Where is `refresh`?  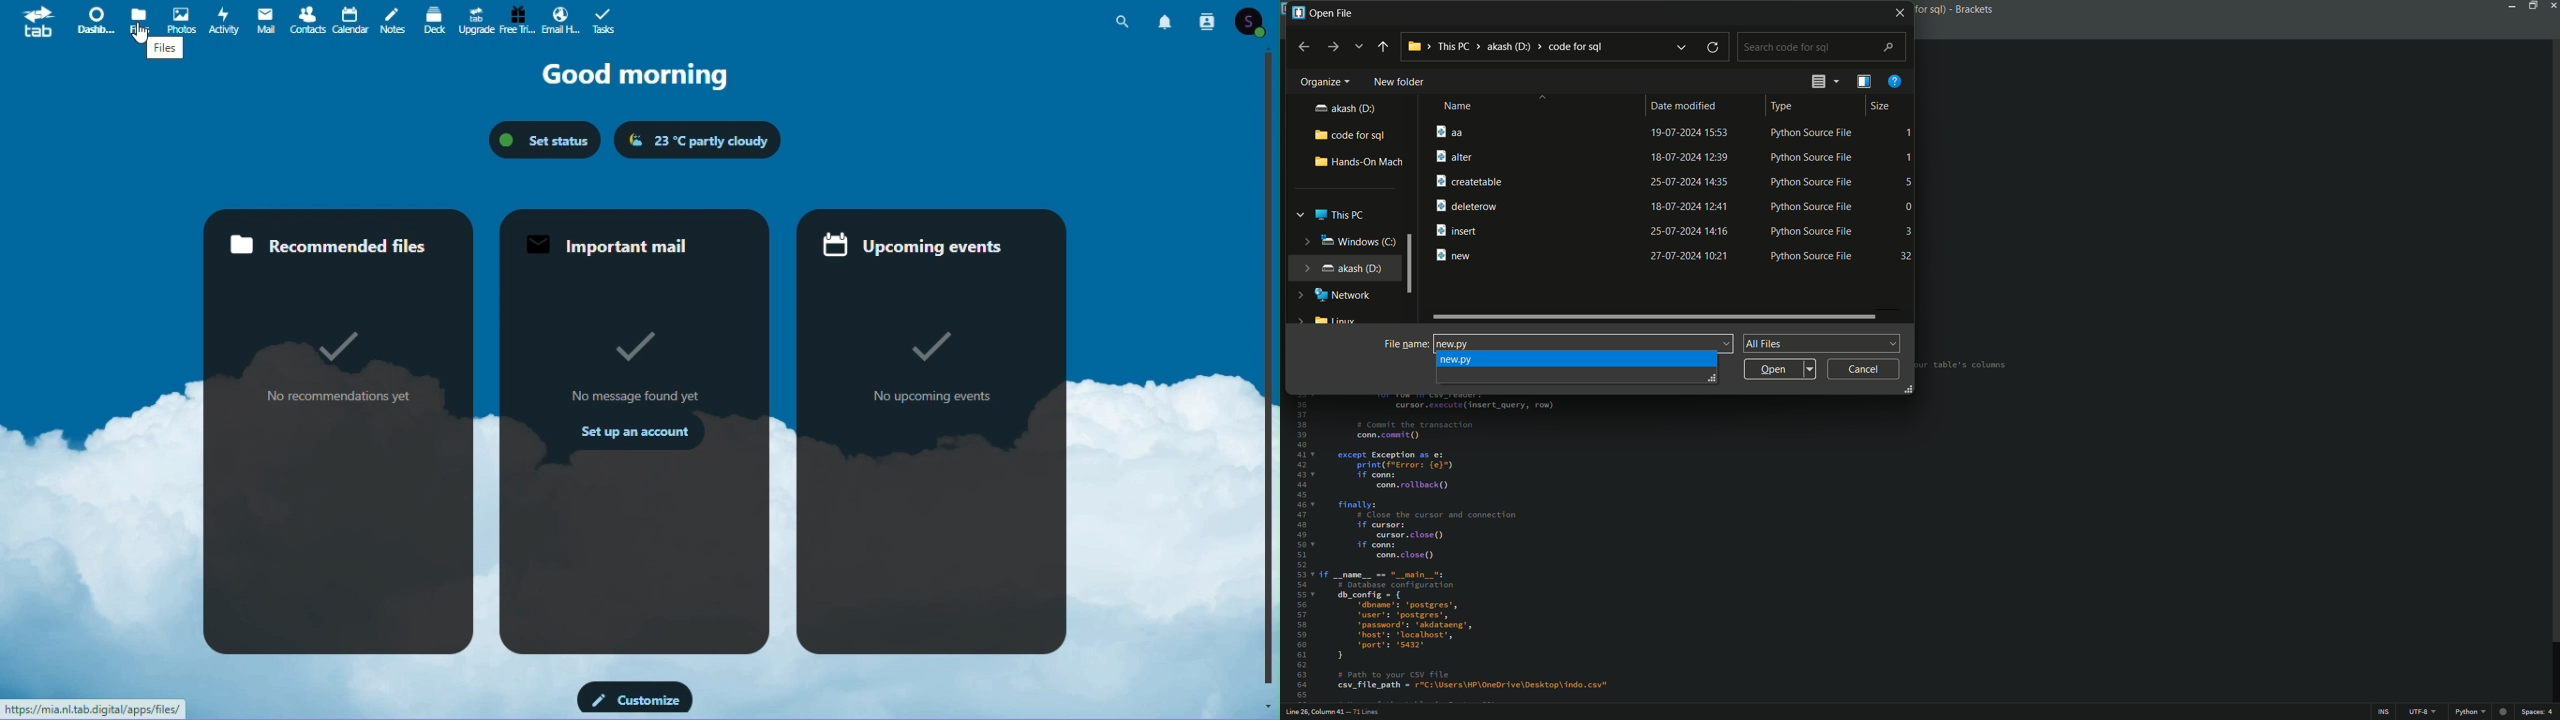
refresh is located at coordinates (1712, 48).